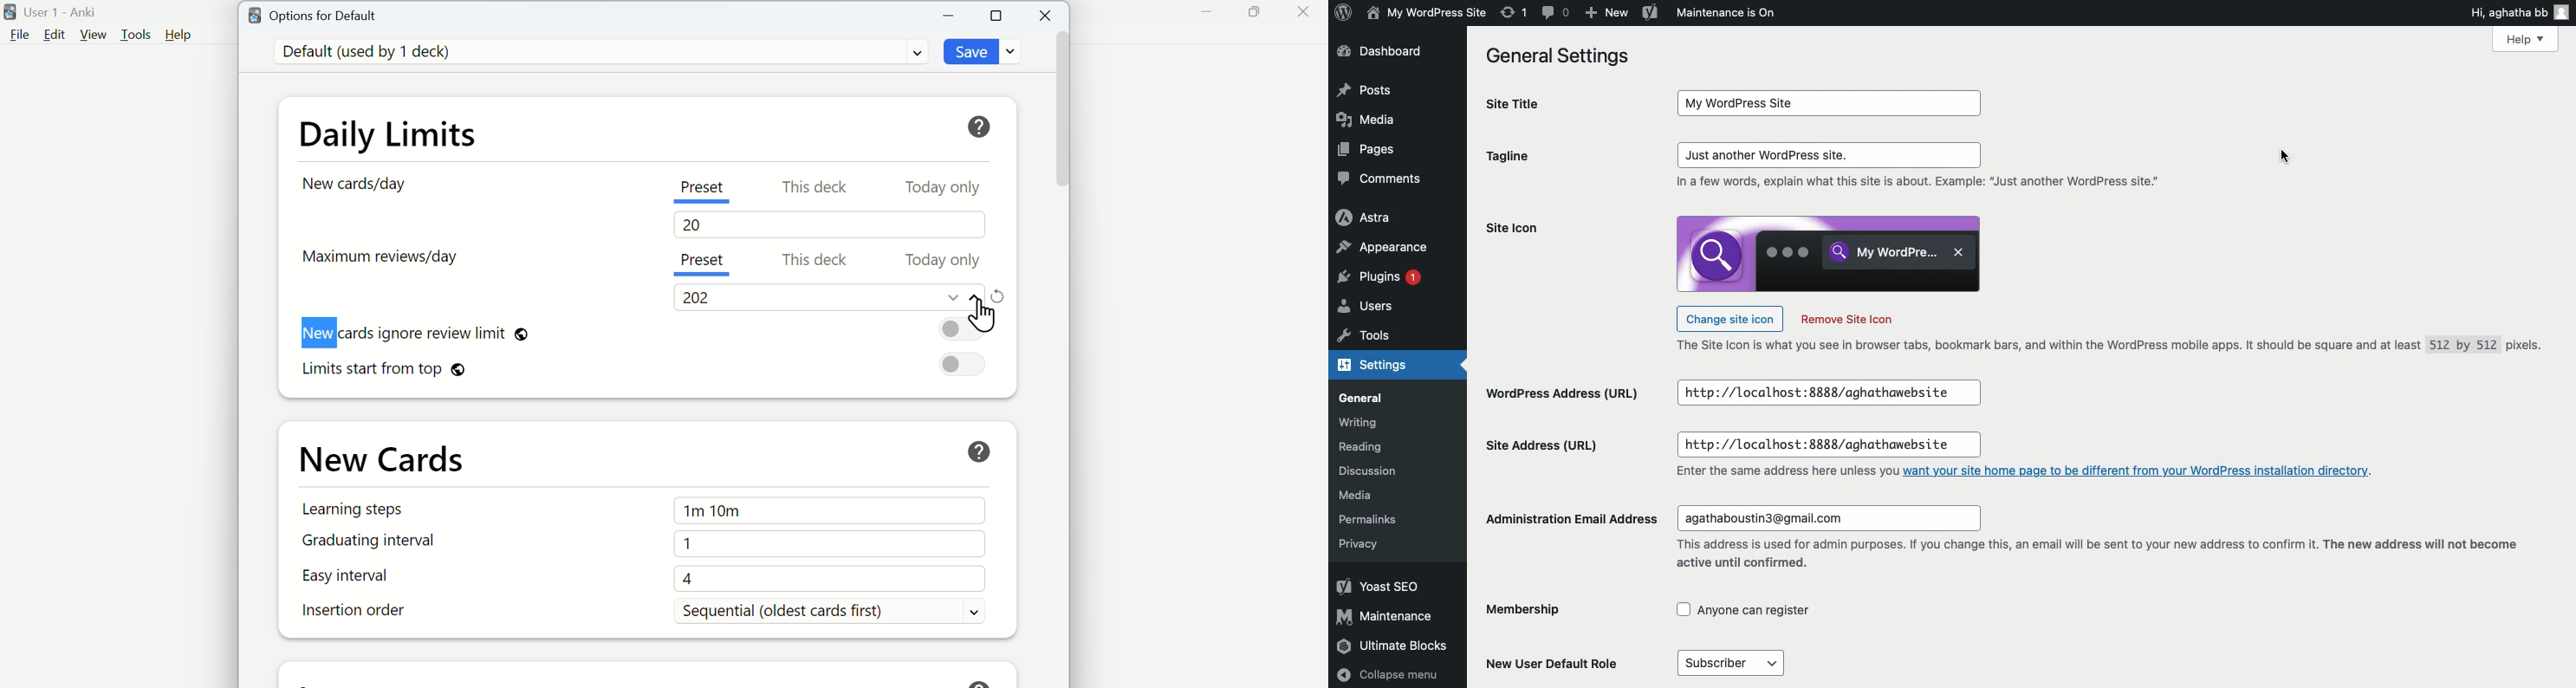 The image size is (2576, 700). Describe the element at coordinates (1394, 647) in the screenshot. I see `Ultimate blocks` at that location.